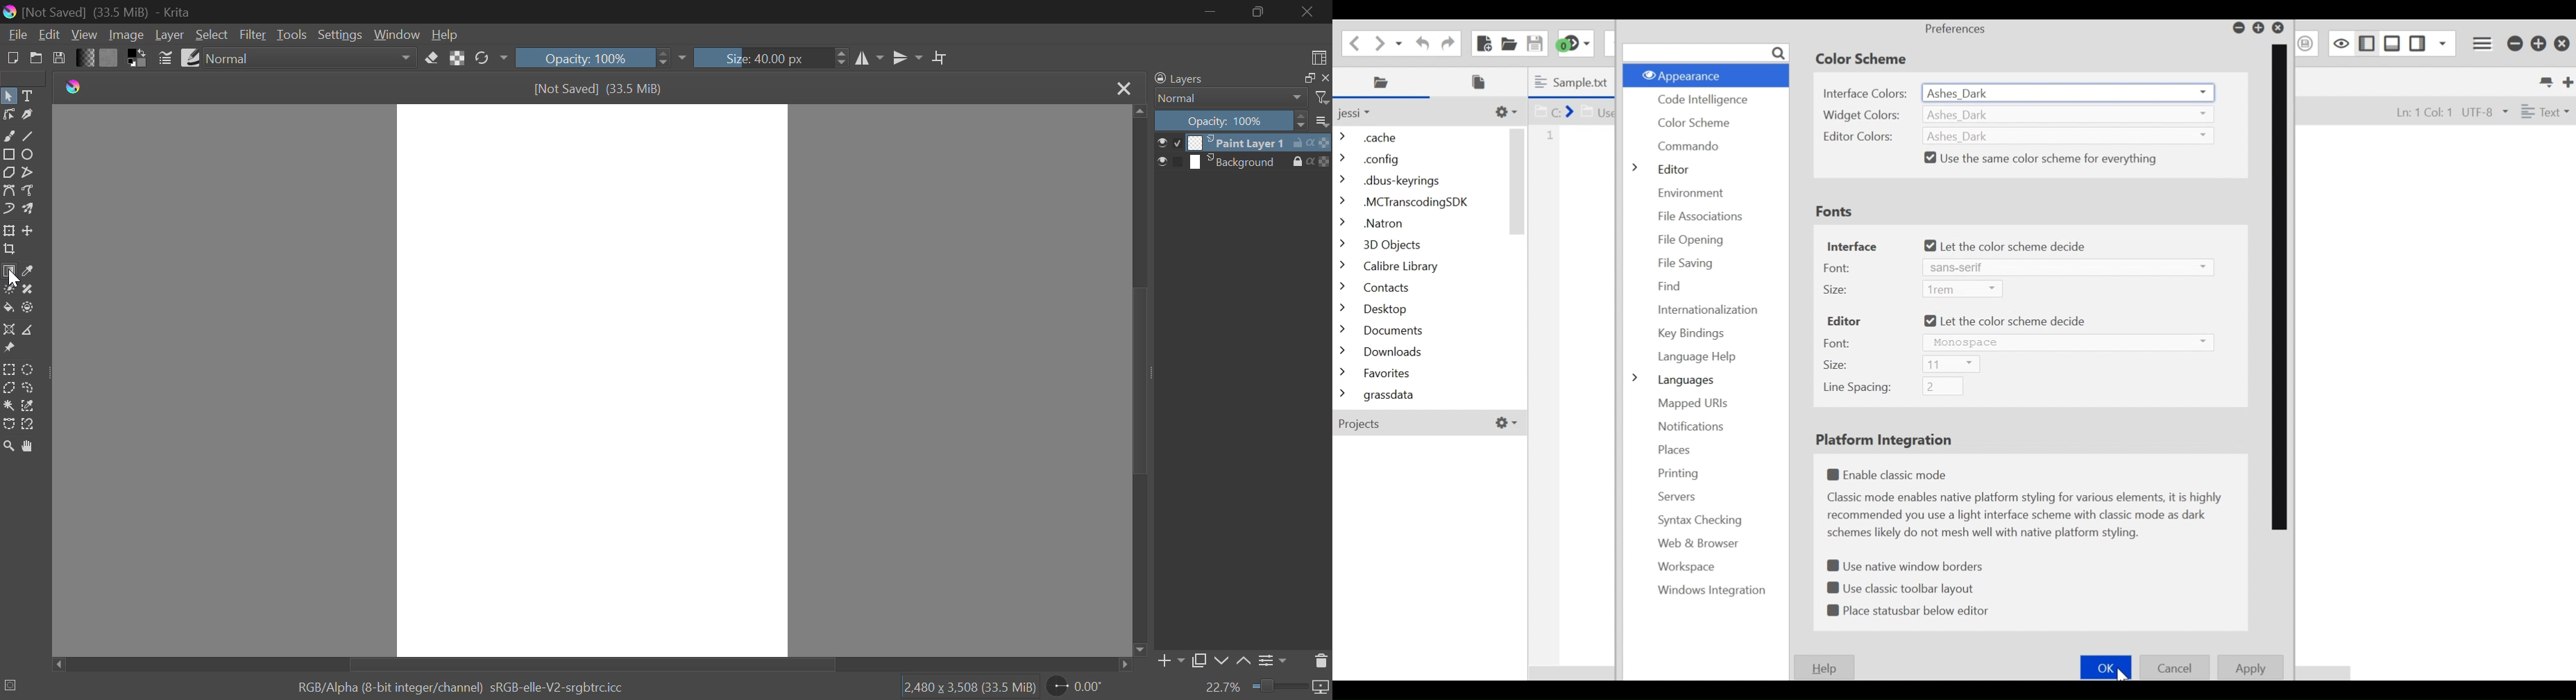 The image size is (2576, 700). What do you see at coordinates (26, 171) in the screenshot?
I see `Polyline` at bounding box center [26, 171].